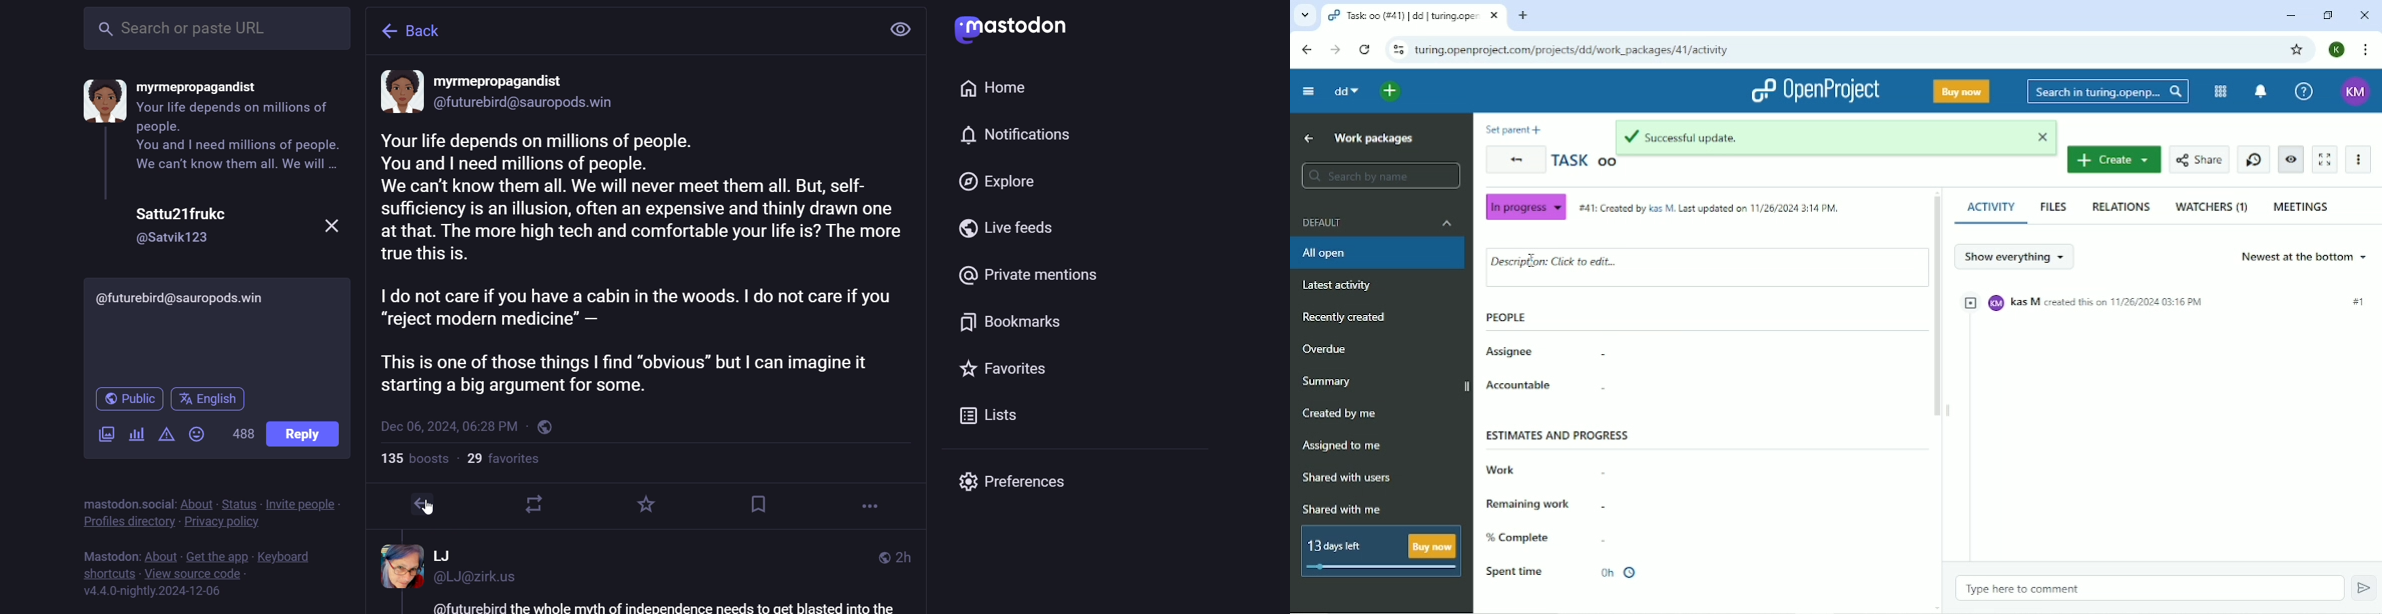  Describe the element at coordinates (2329, 17) in the screenshot. I see `Restore down` at that location.